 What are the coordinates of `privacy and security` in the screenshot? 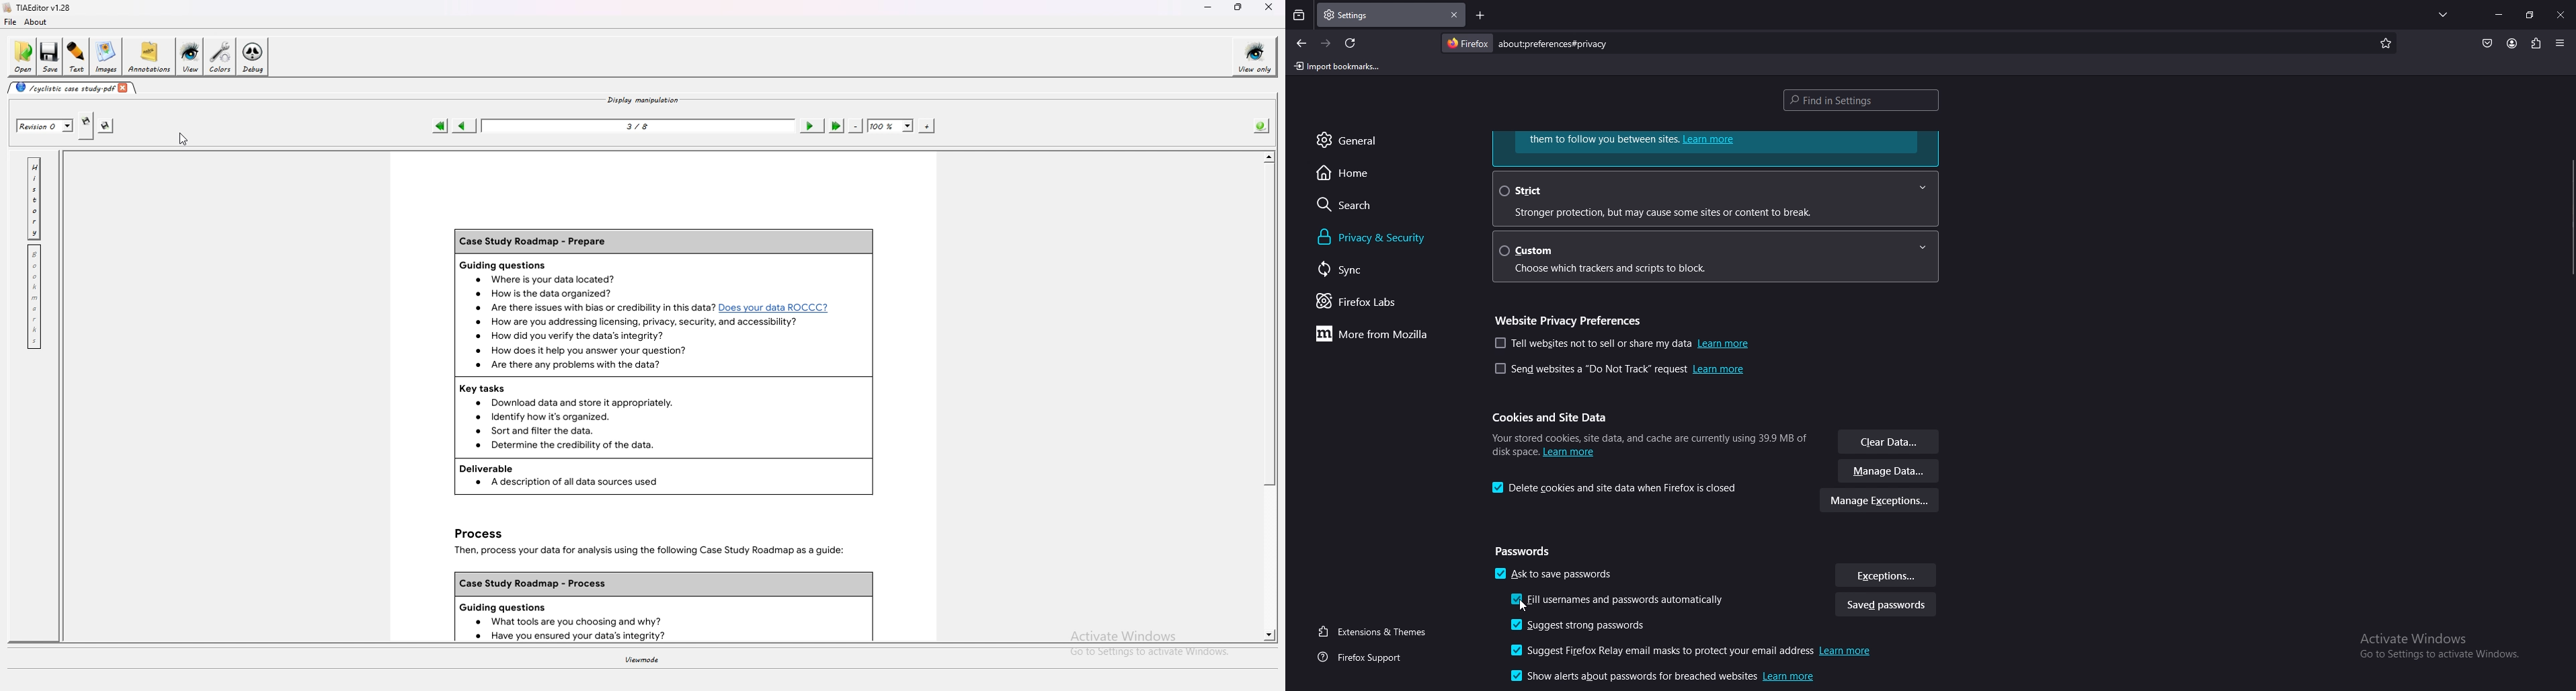 It's located at (1395, 237).